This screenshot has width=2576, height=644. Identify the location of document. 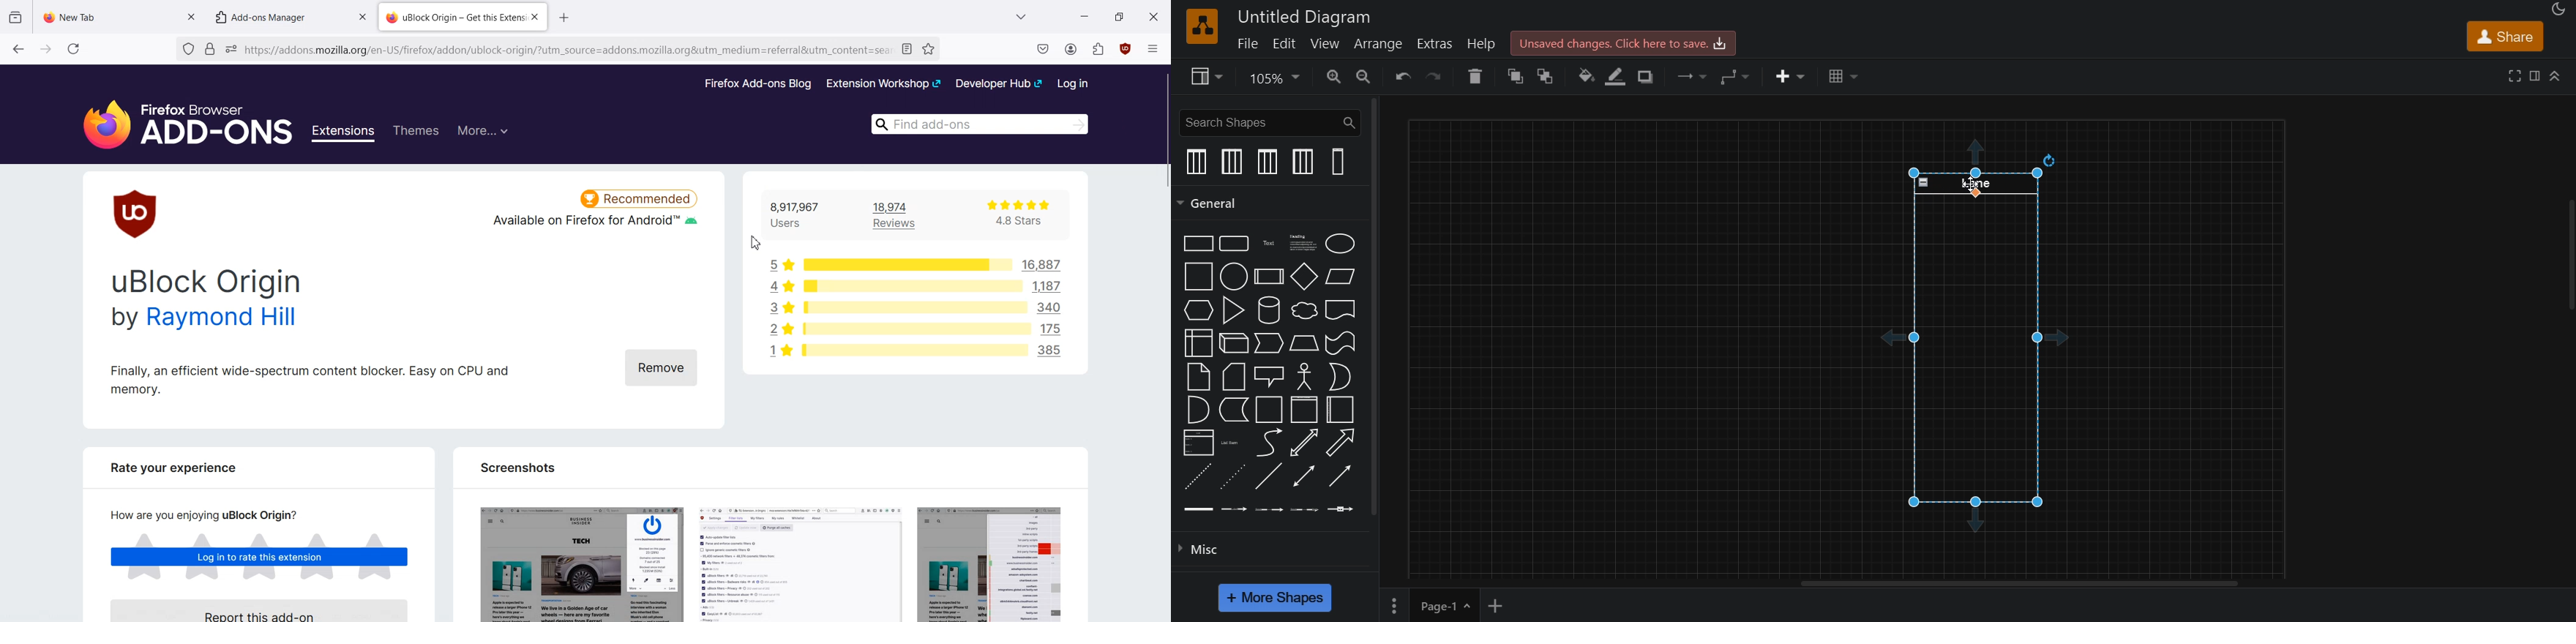
(1342, 310).